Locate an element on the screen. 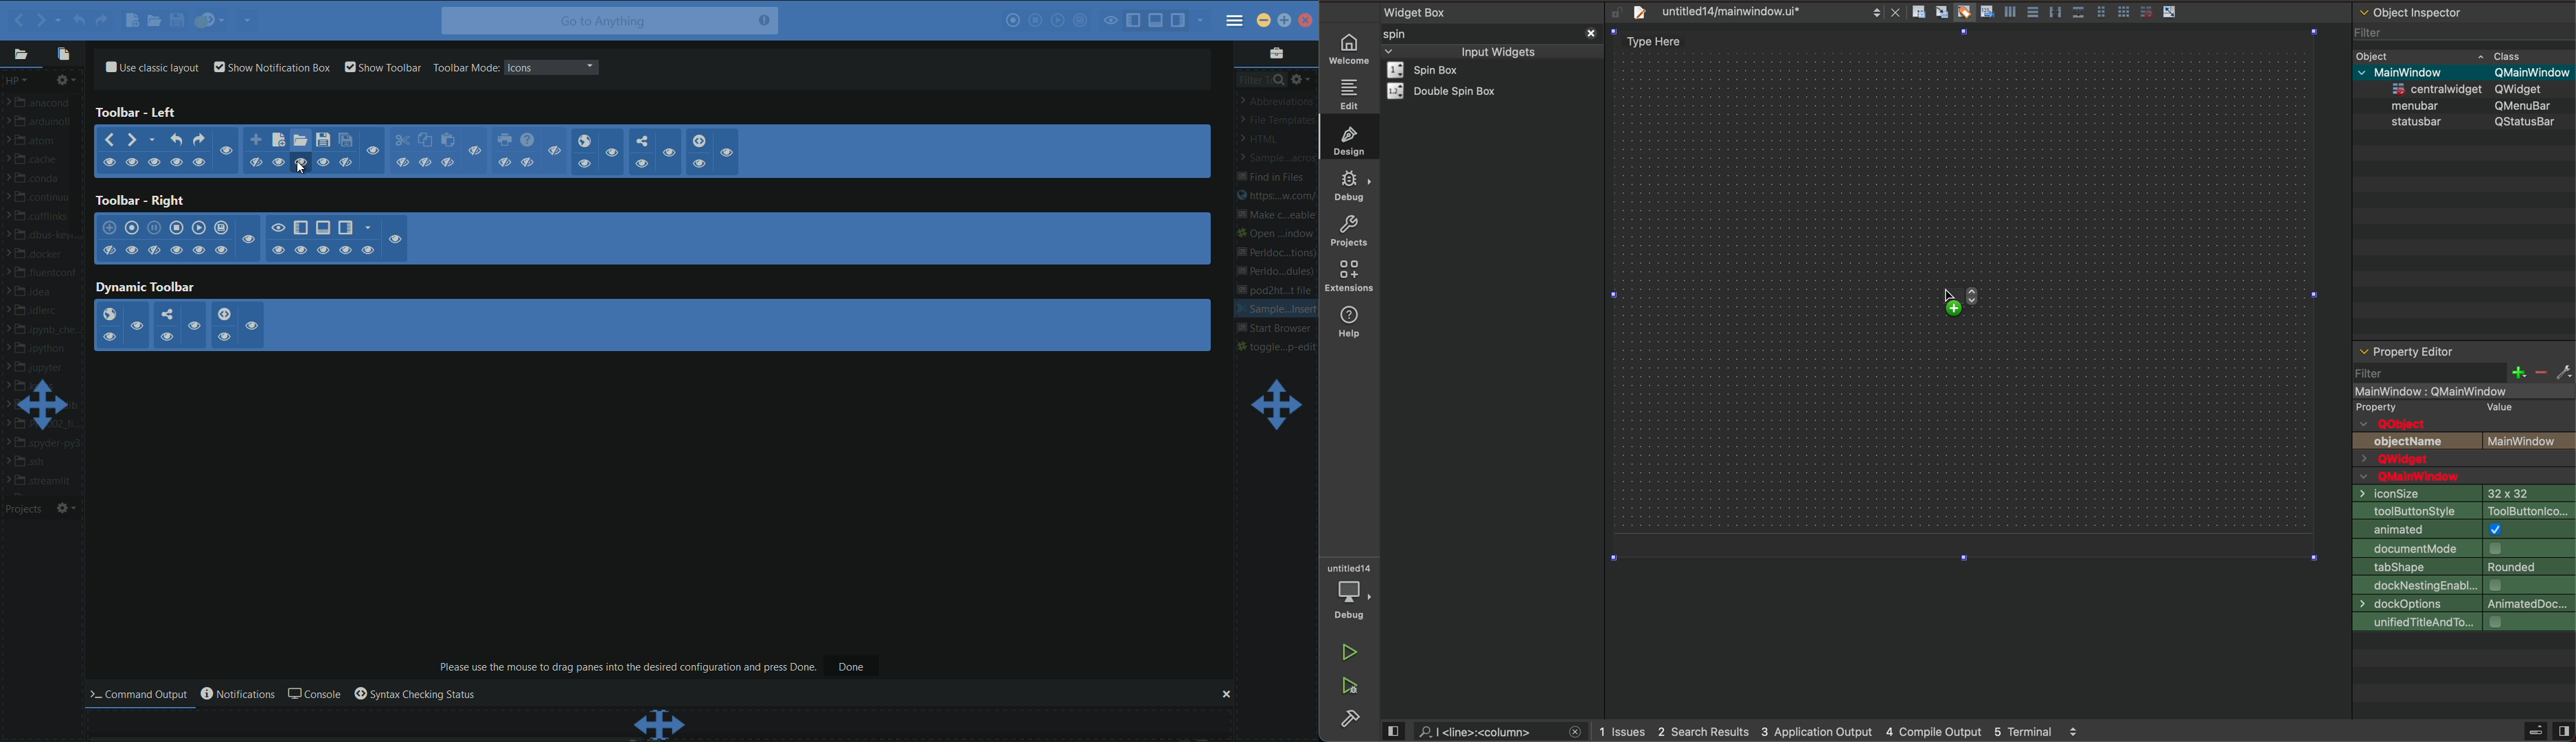 This screenshot has width=2576, height=756. .ipynb_che... is located at coordinates (48, 332).